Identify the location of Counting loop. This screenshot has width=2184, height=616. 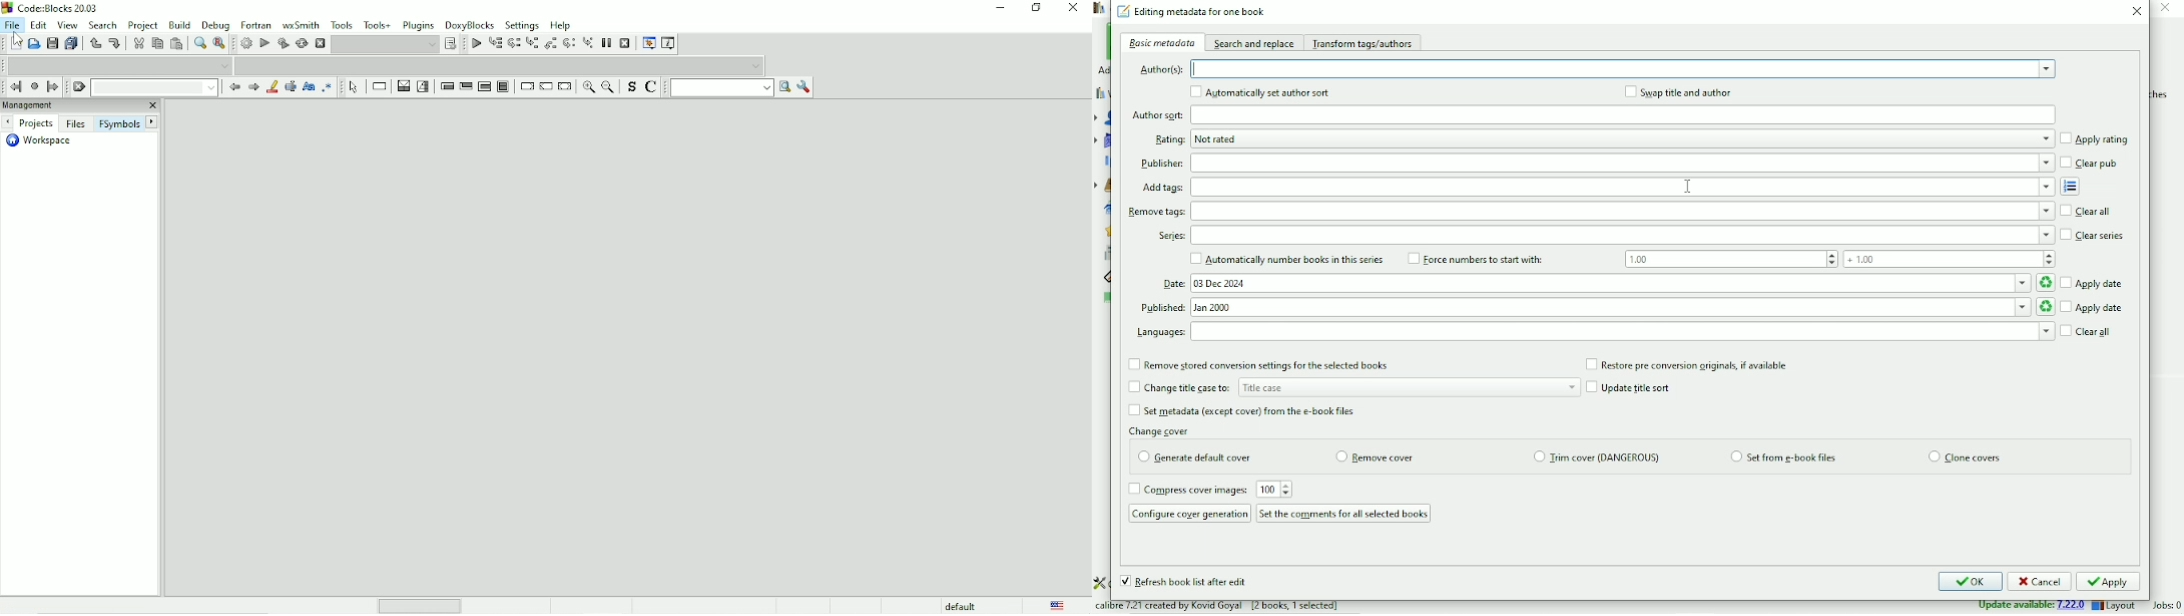
(484, 87).